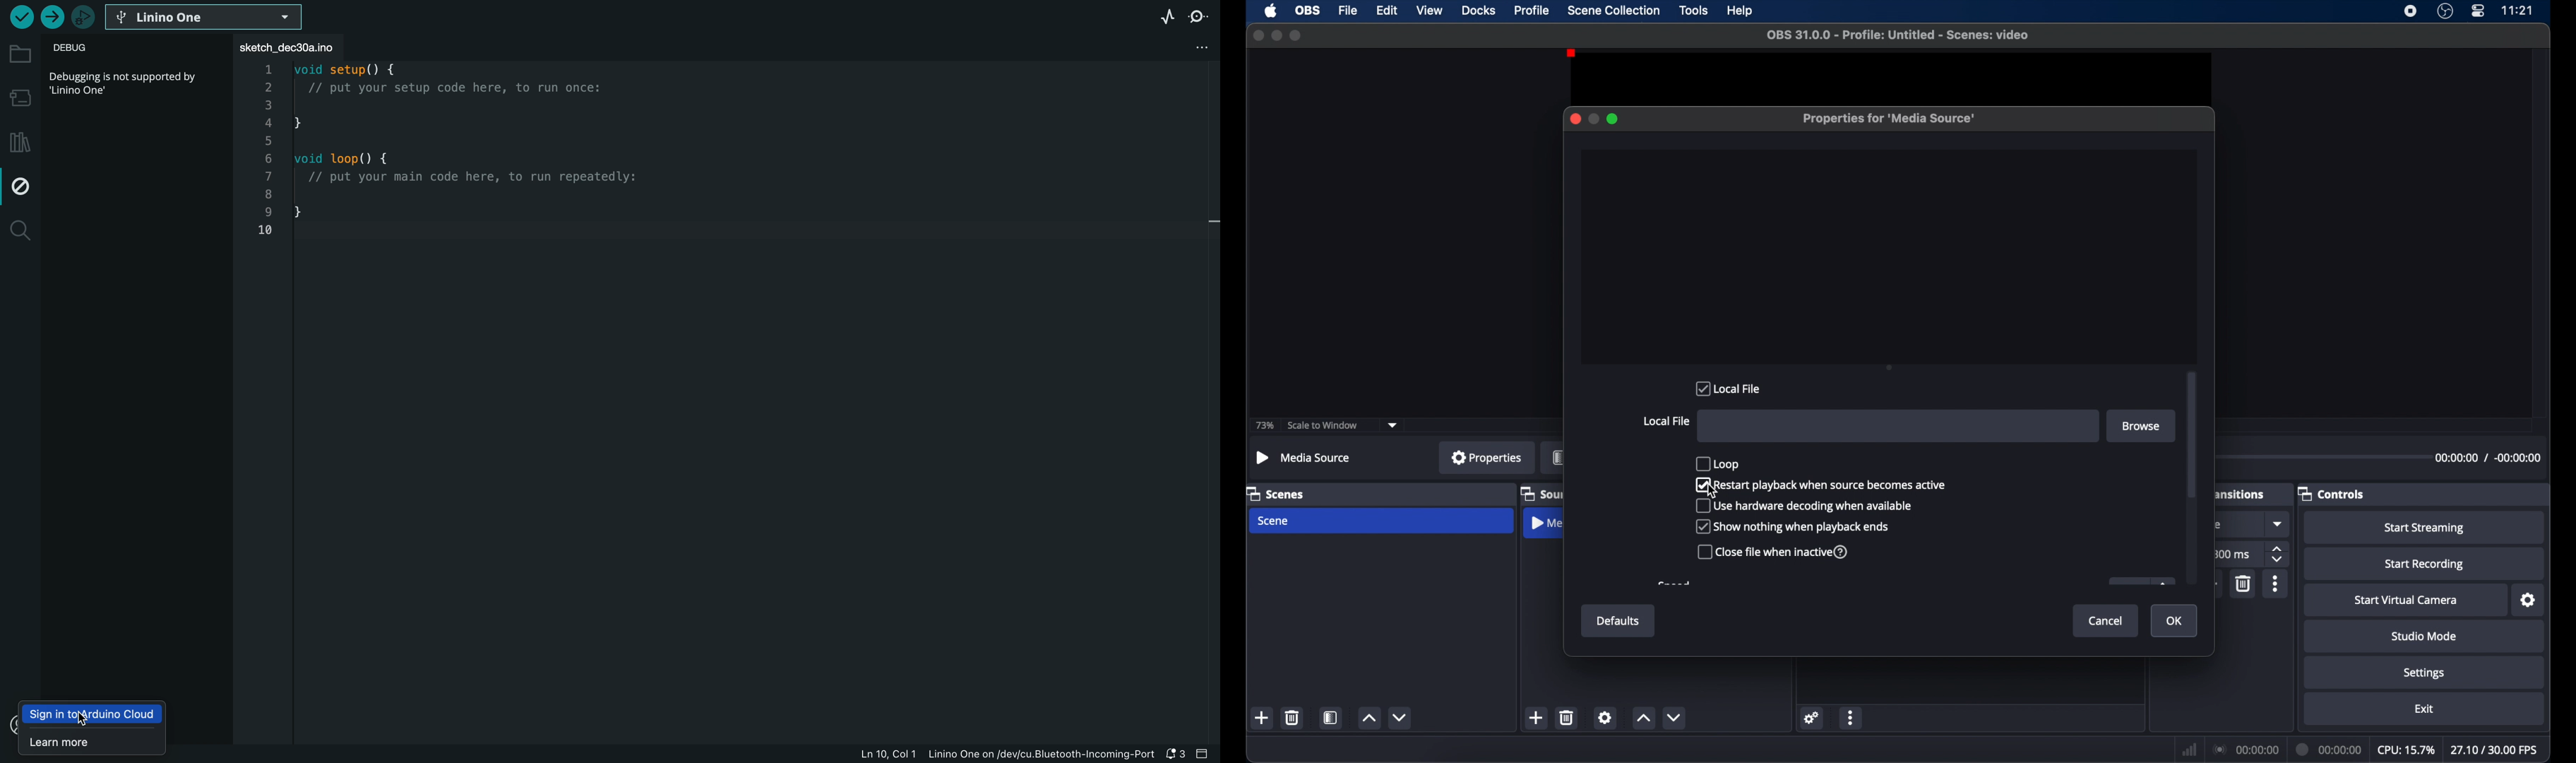 The height and width of the screenshot is (784, 2576). Describe the element at coordinates (1537, 718) in the screenshot. I see `add` at that location.